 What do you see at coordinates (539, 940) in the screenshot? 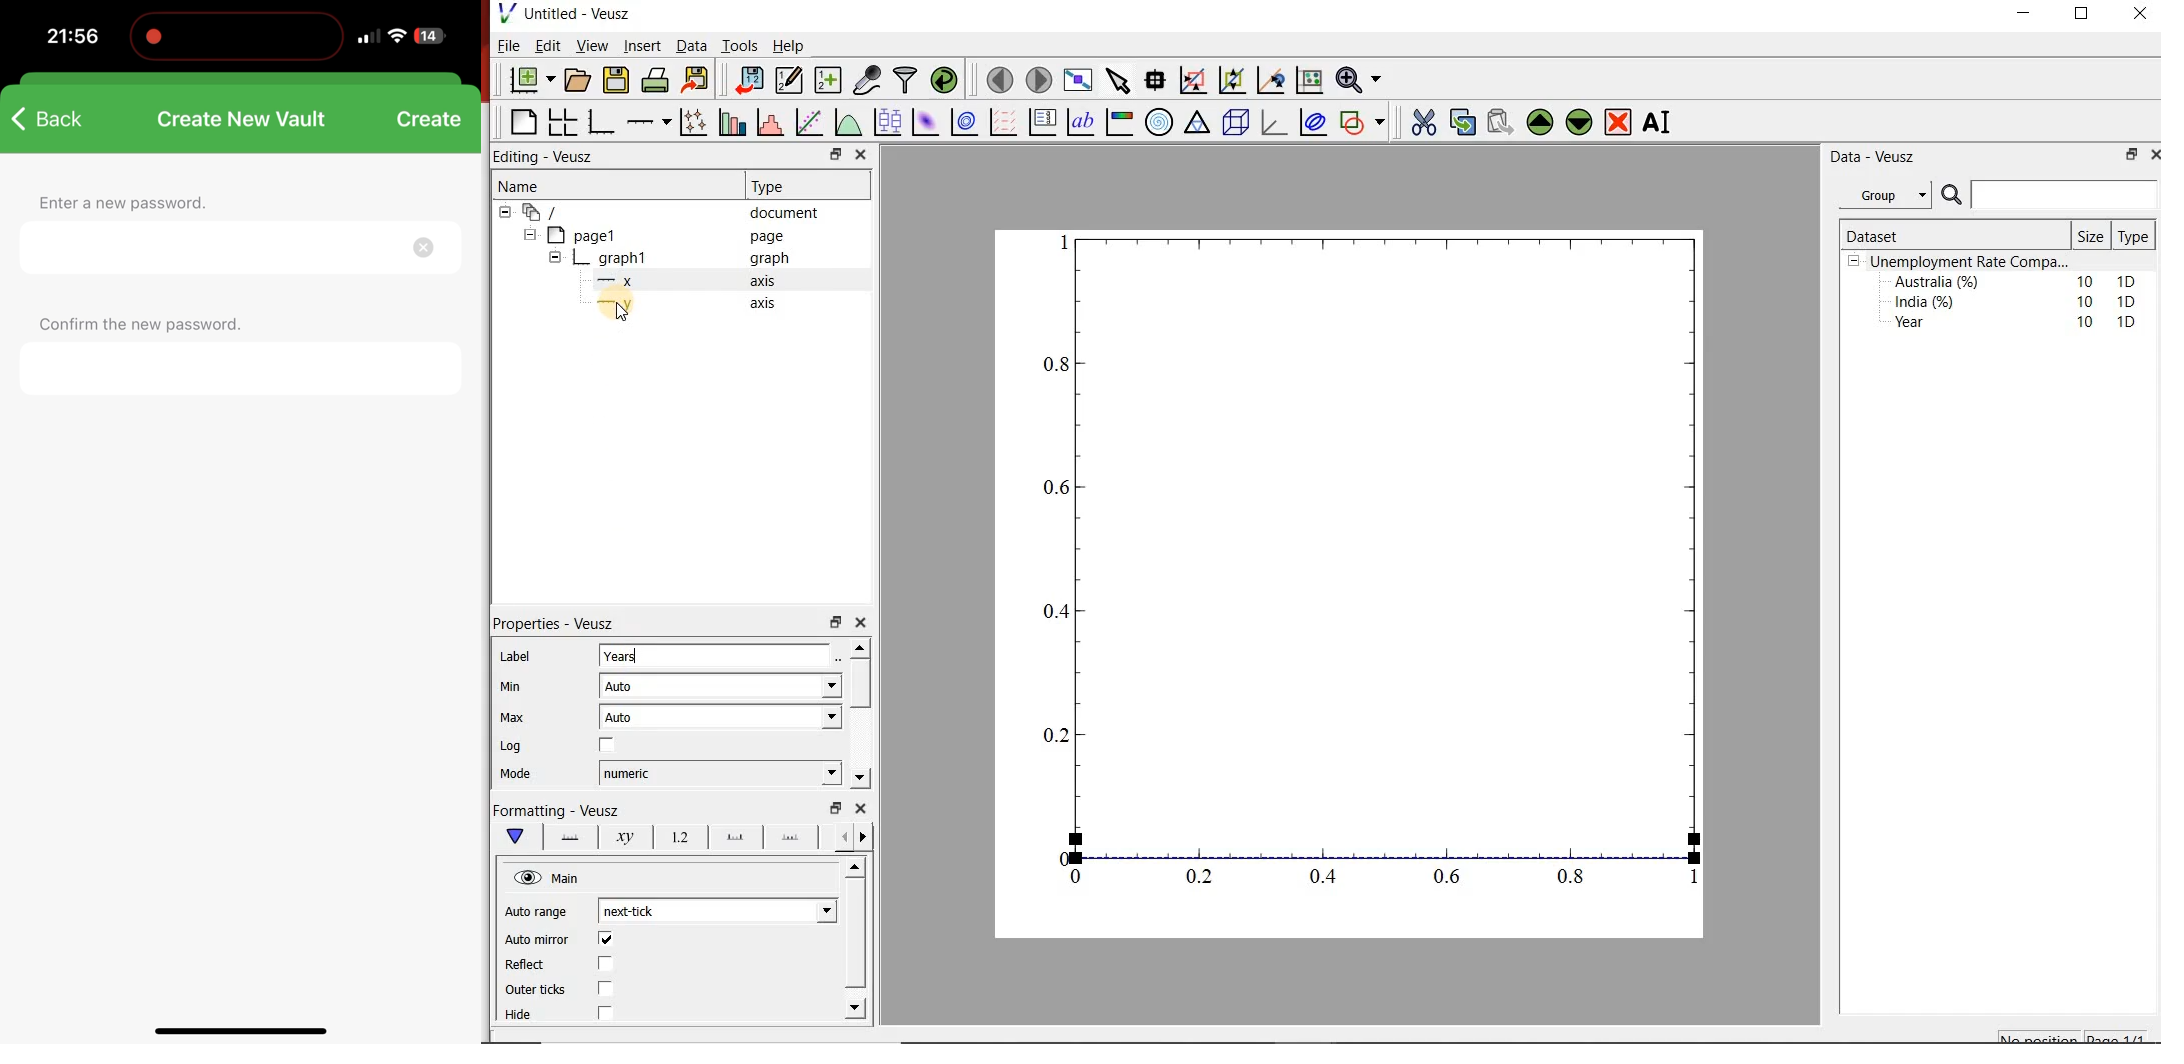
I see `Auto mirror` at bounding box center [539, 940].